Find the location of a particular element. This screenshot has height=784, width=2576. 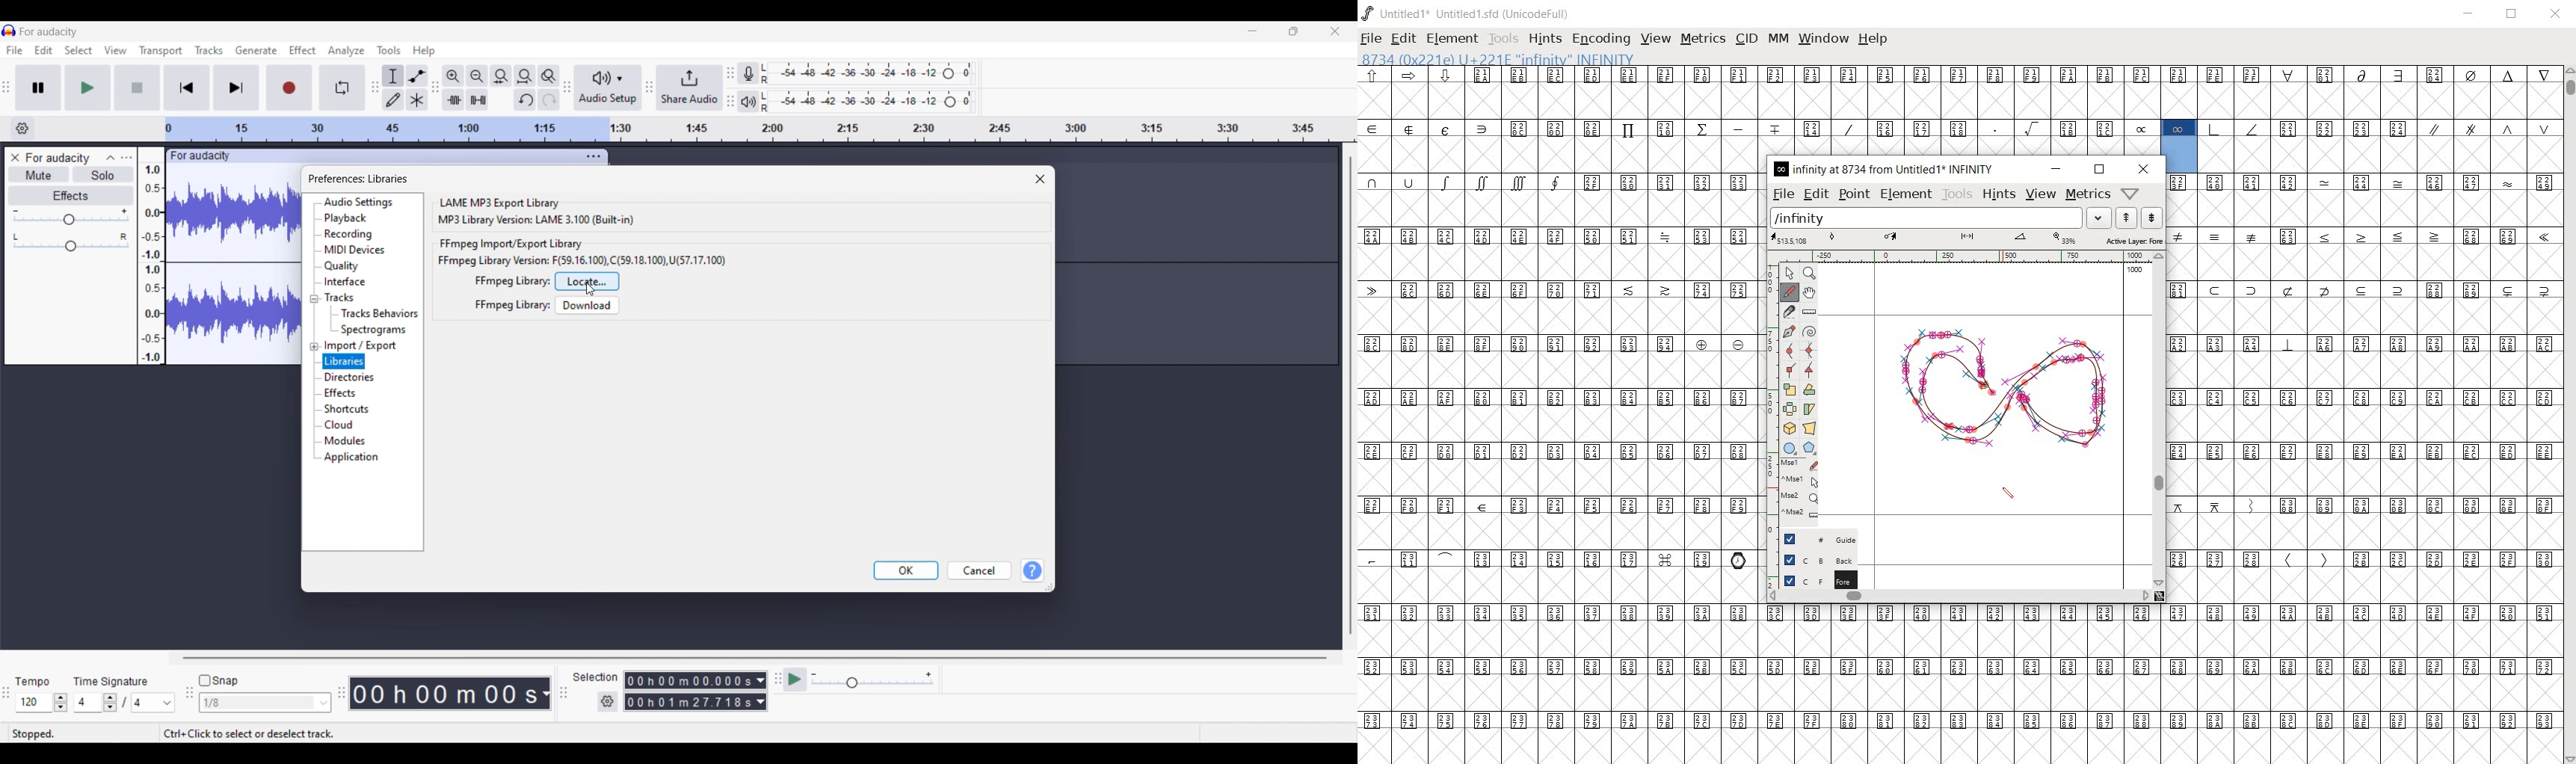

Track name is located at coordinates (58, 158).